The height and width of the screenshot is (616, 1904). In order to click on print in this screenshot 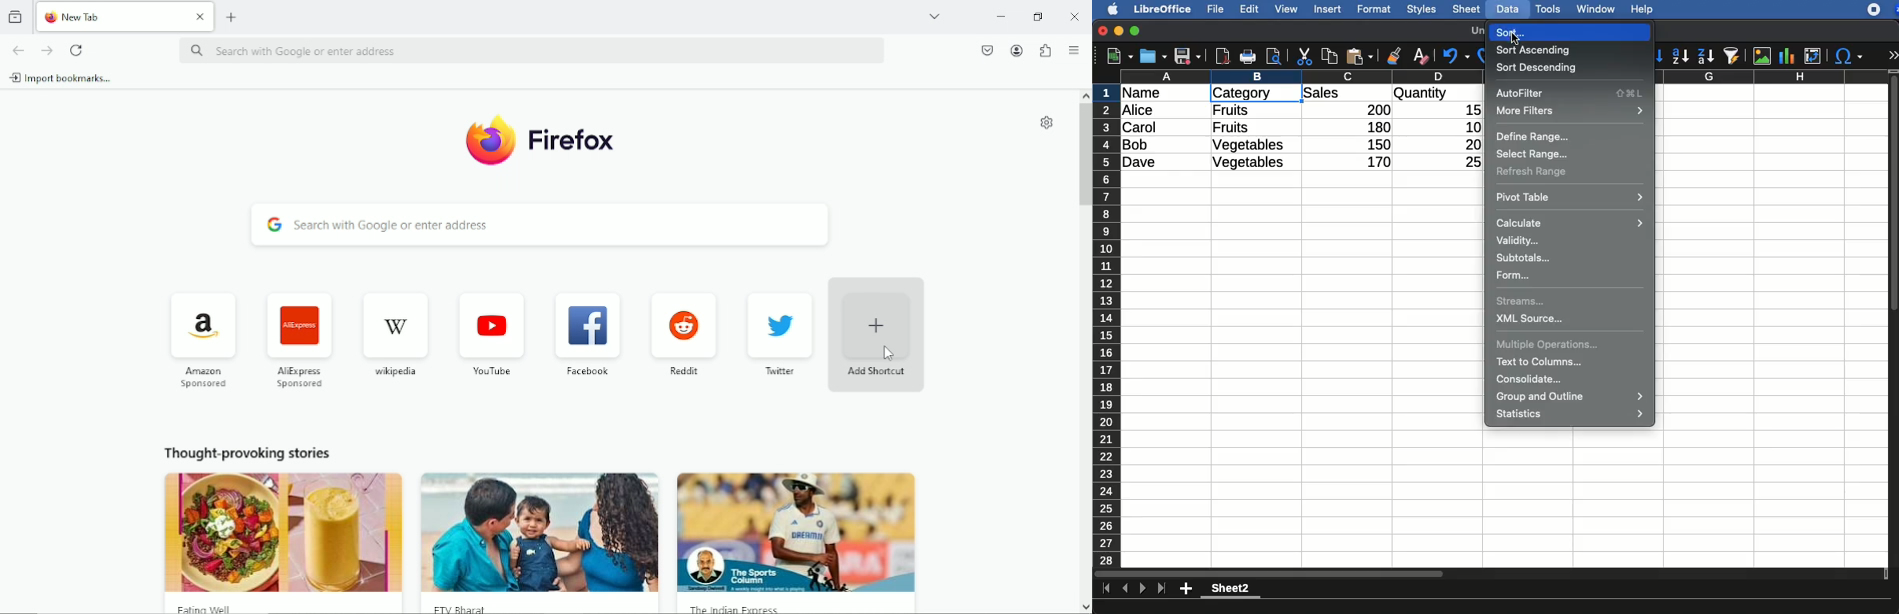, I will do `click(1248, 57)`.